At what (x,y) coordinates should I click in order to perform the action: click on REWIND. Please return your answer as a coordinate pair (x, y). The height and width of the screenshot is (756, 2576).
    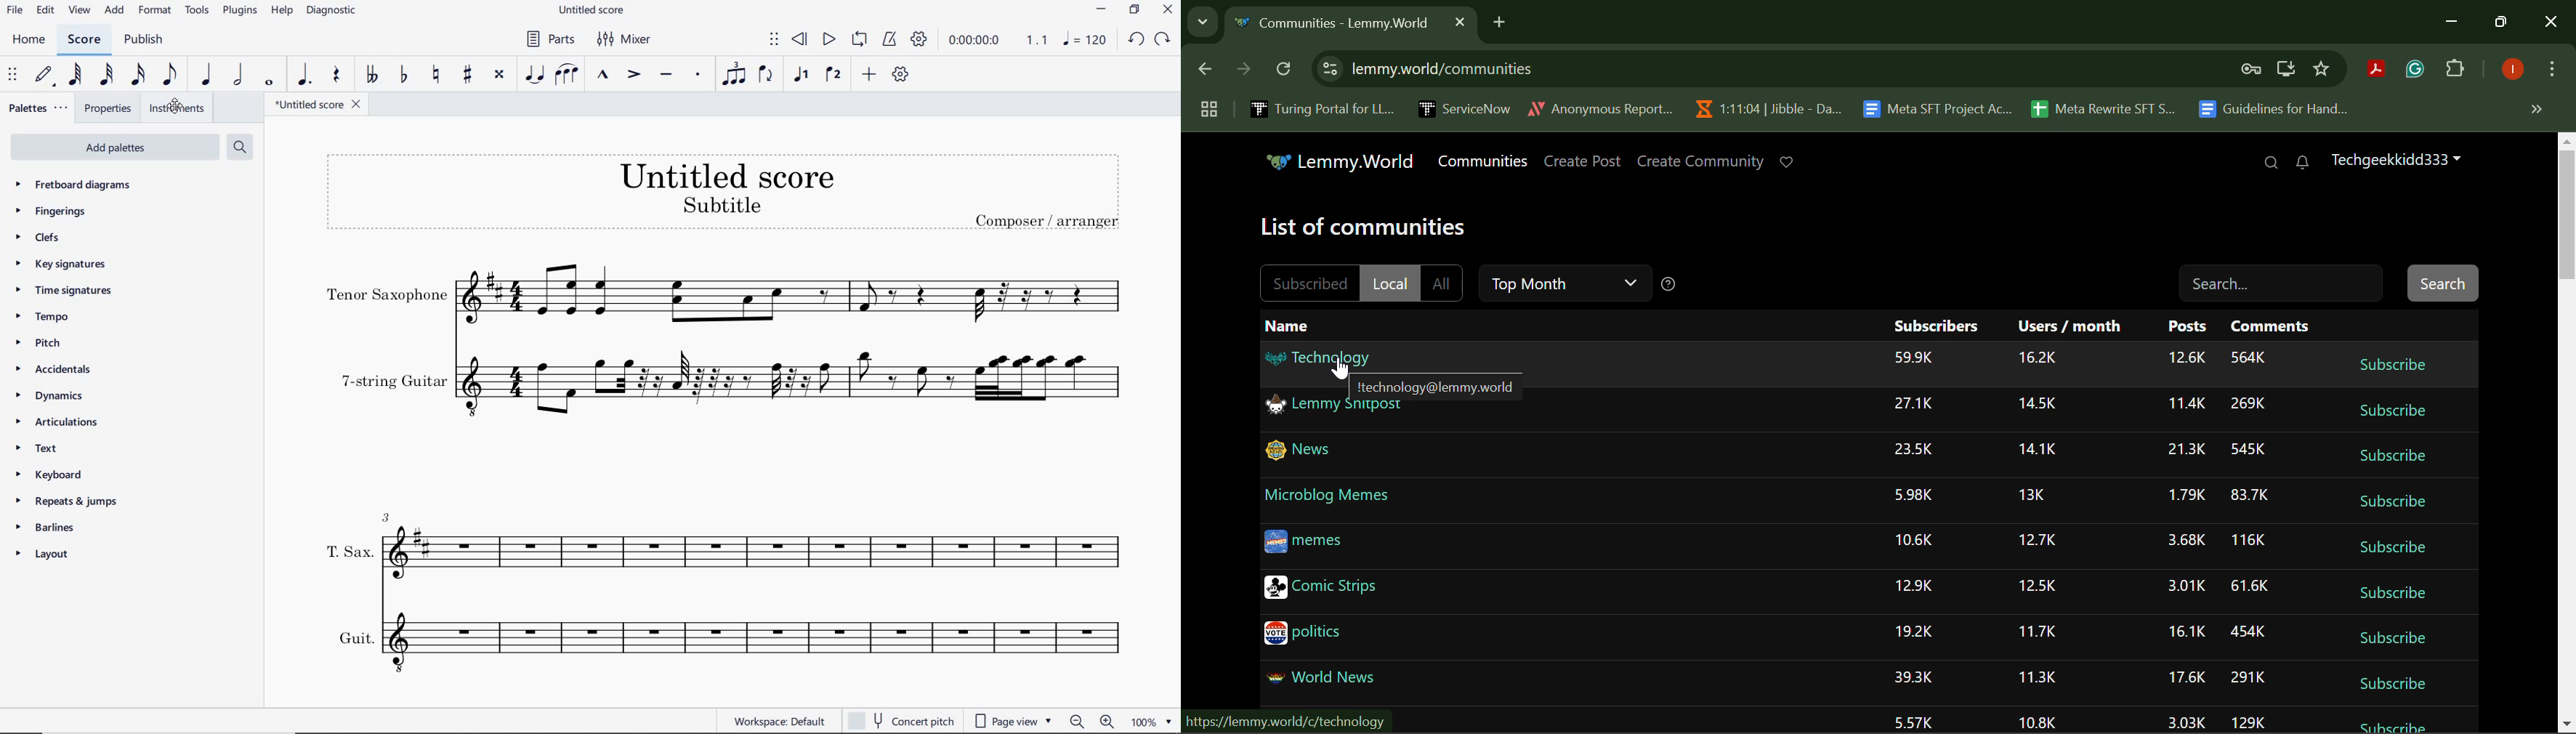
    Looking at the image, I should click on (800, 41).